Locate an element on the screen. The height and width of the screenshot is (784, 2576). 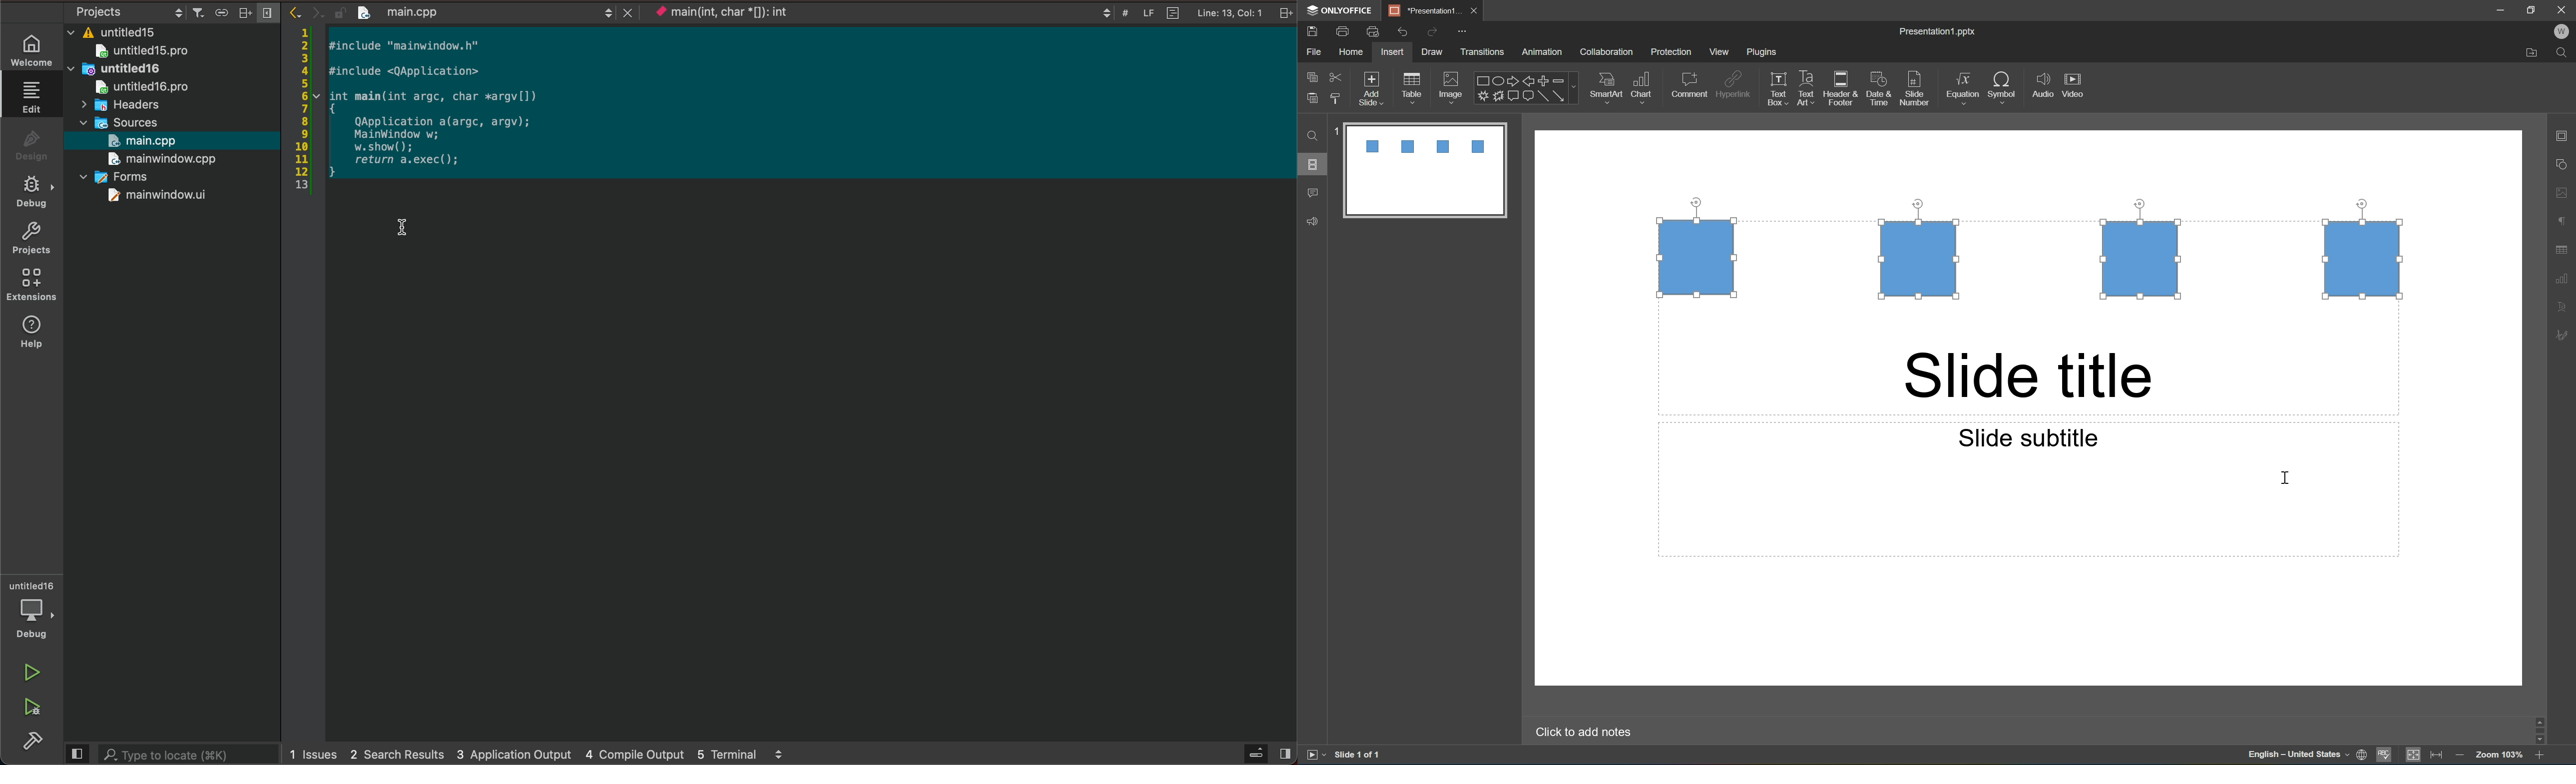
spell checking is located at coordinates (2385, 756).